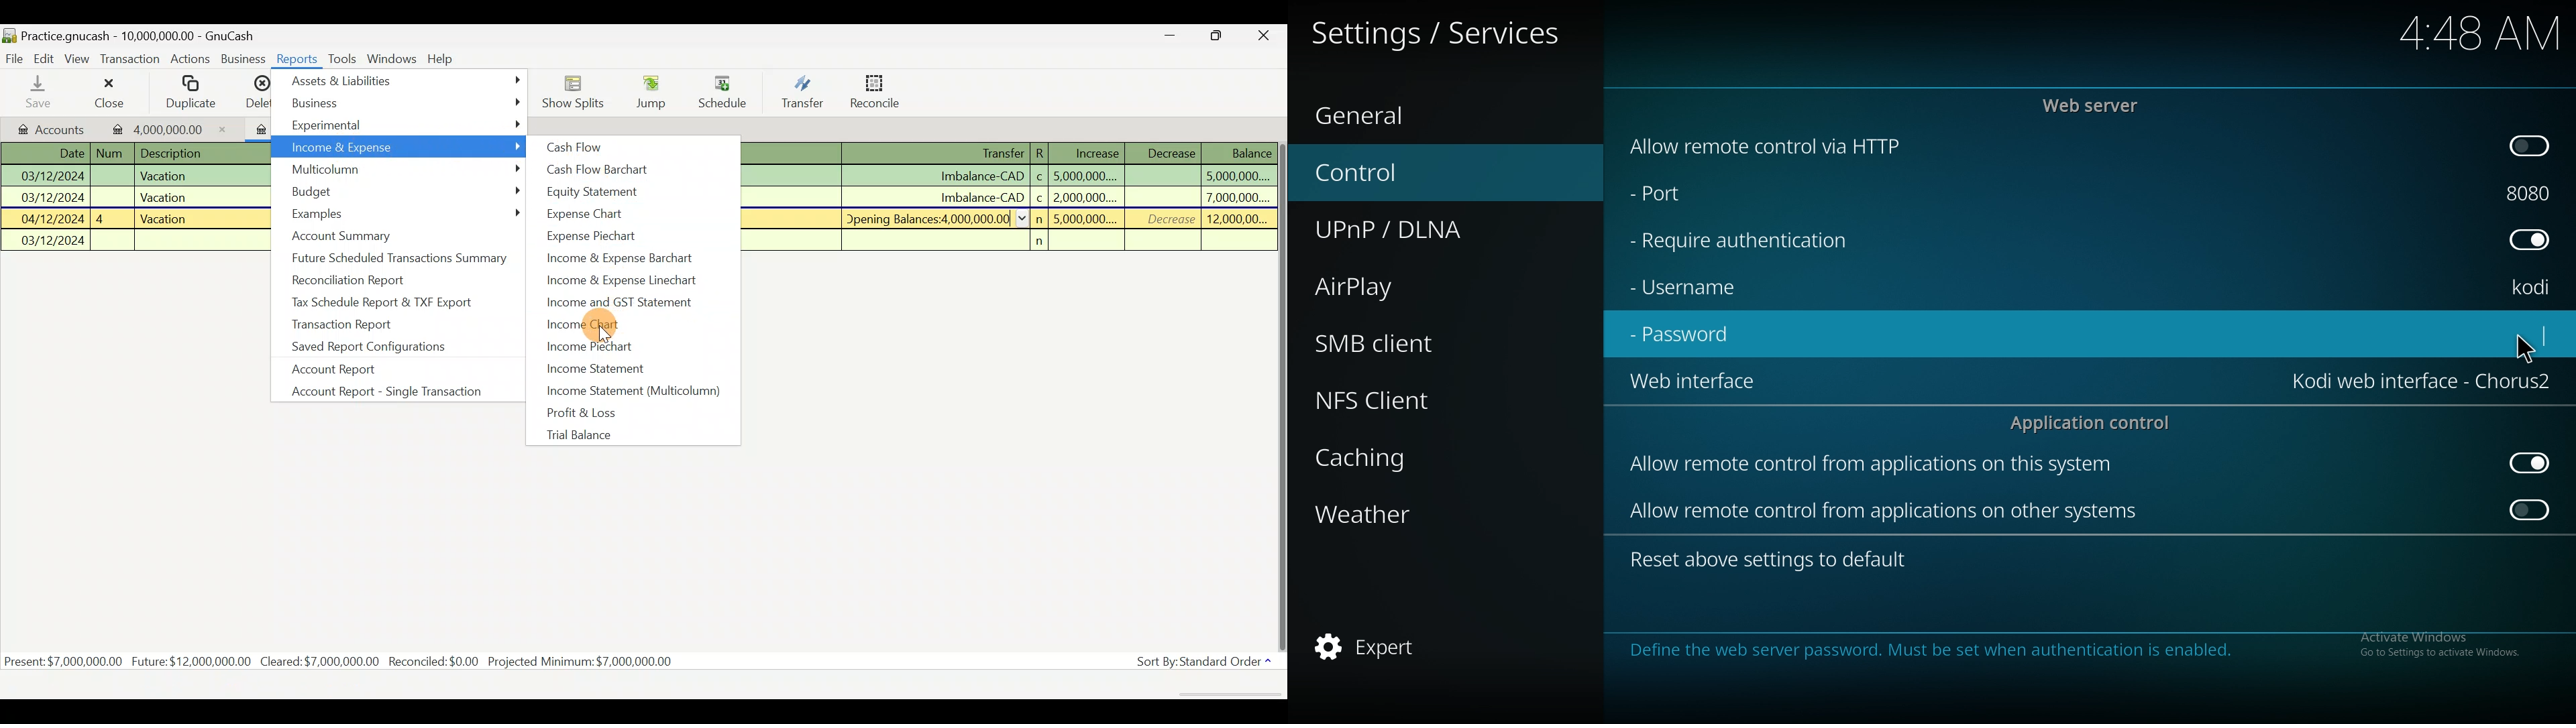 The image size is (2576, 728). Describe the element at coordinates (1756, 243) in the screenshot. I see `require authentication` at that location.